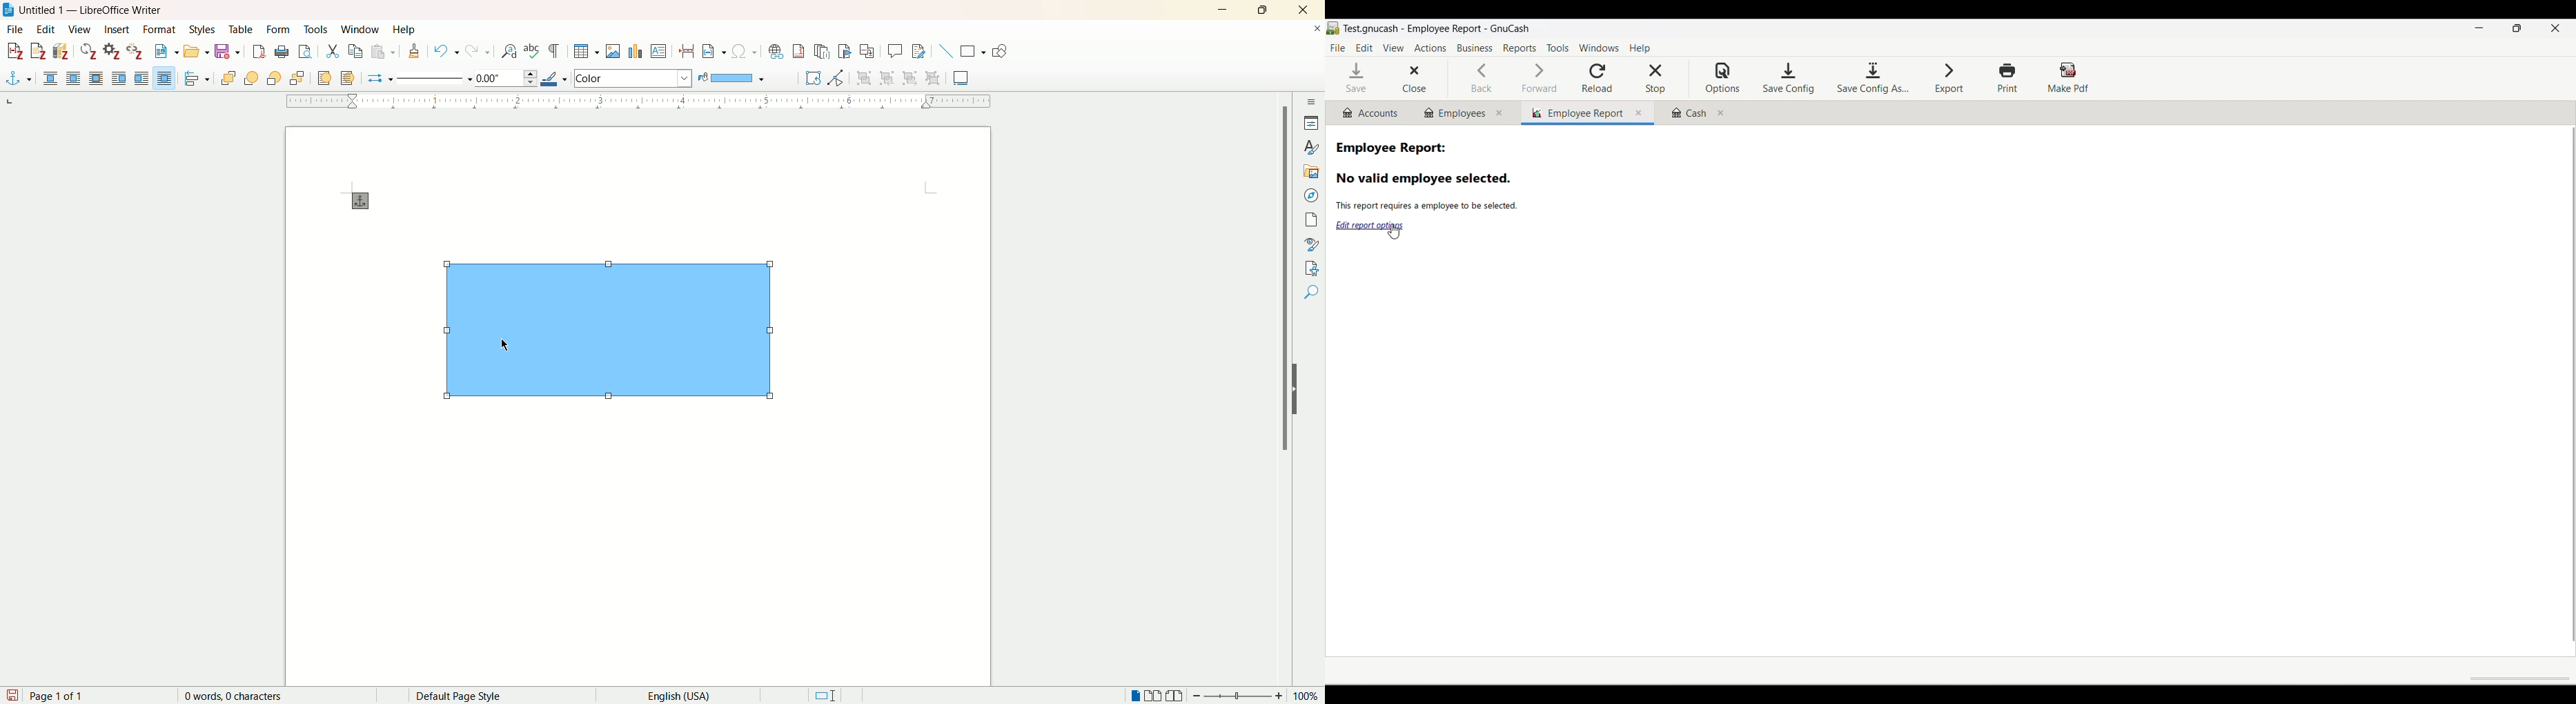 The height and width of the screenshot is (728, 2576). What do you see at coordinates (299, 79) in the screenshot?
I see `send to back` at bounding box center [299, 79].